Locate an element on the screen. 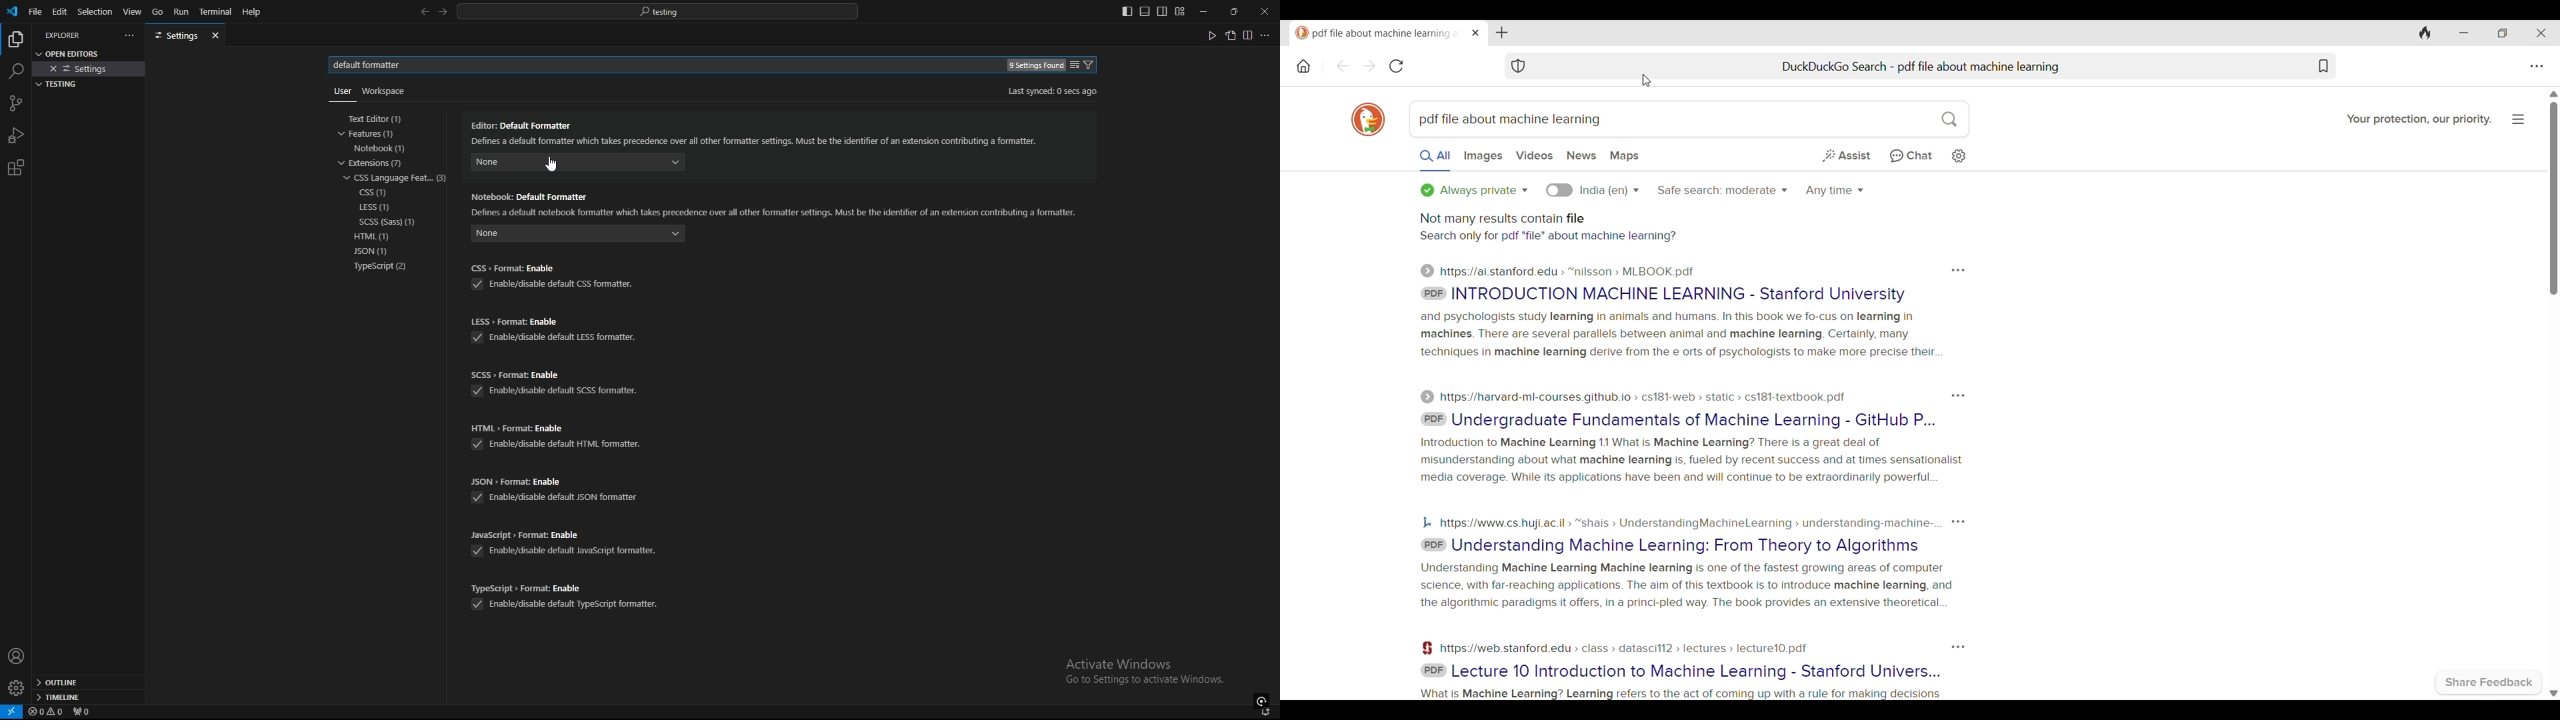 This screenshot has height=728, width=2576. css is located at coordinates (376, 193).